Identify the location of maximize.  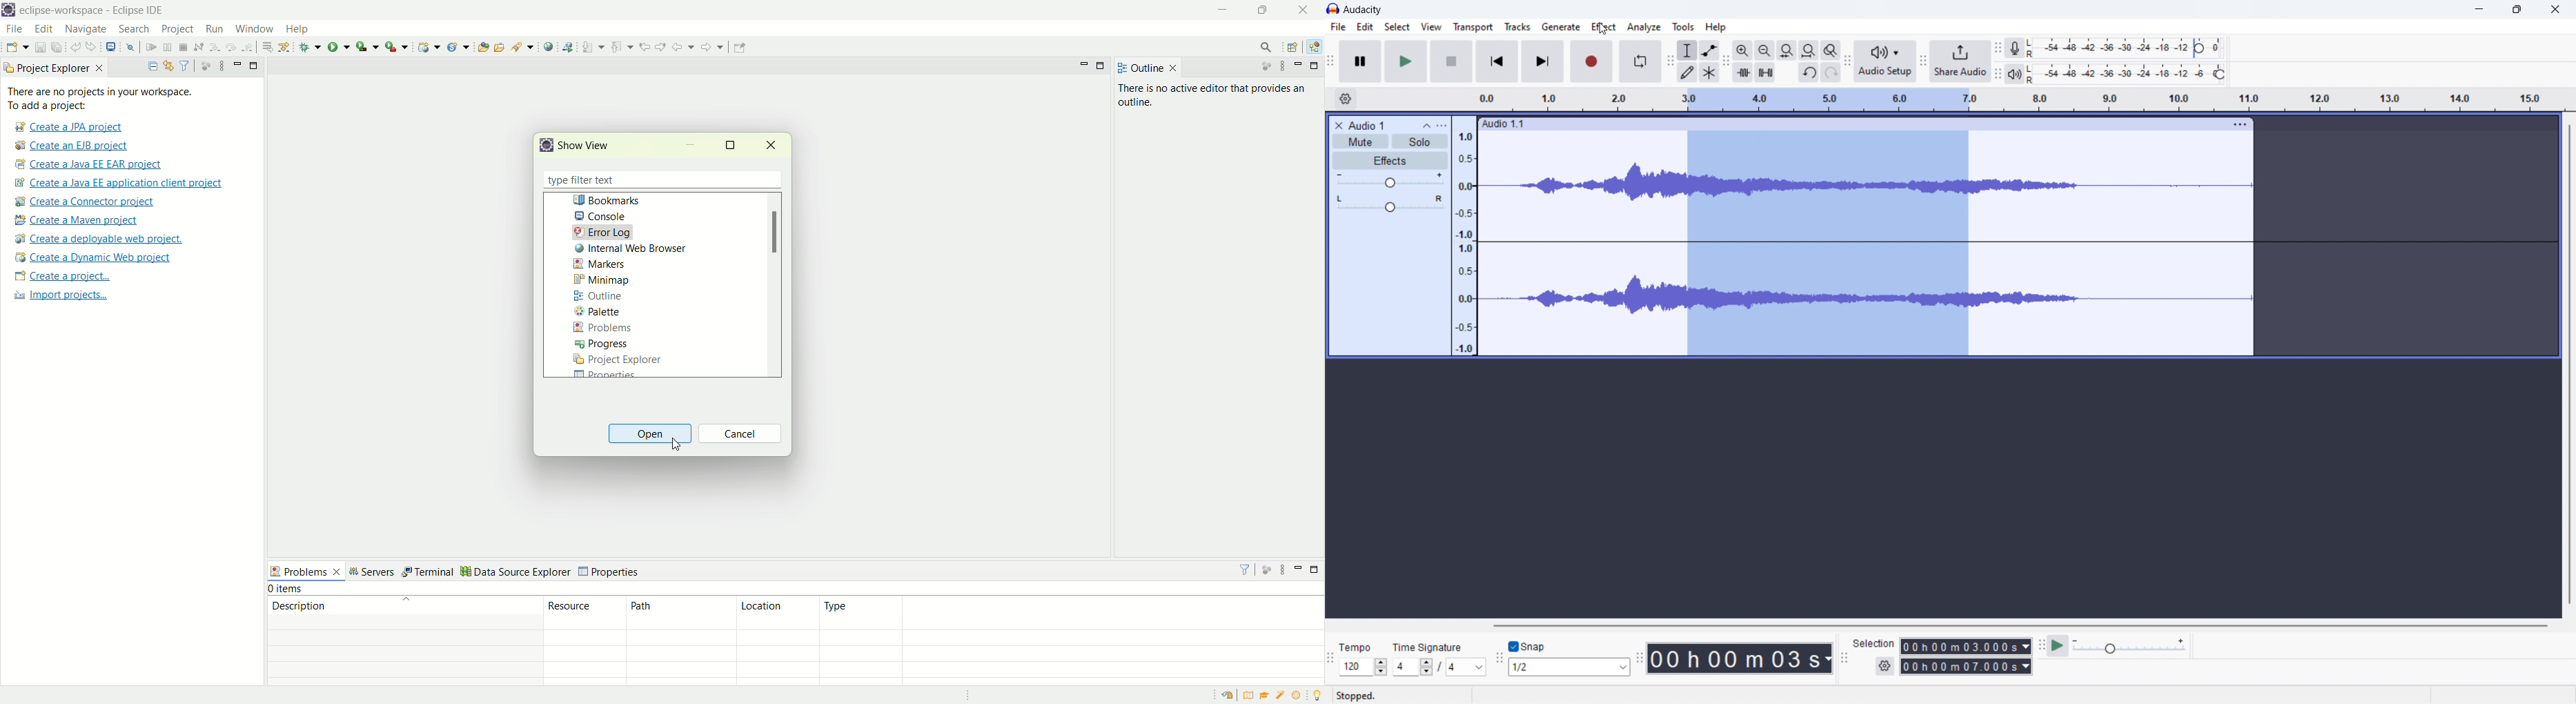
(2517, 10).